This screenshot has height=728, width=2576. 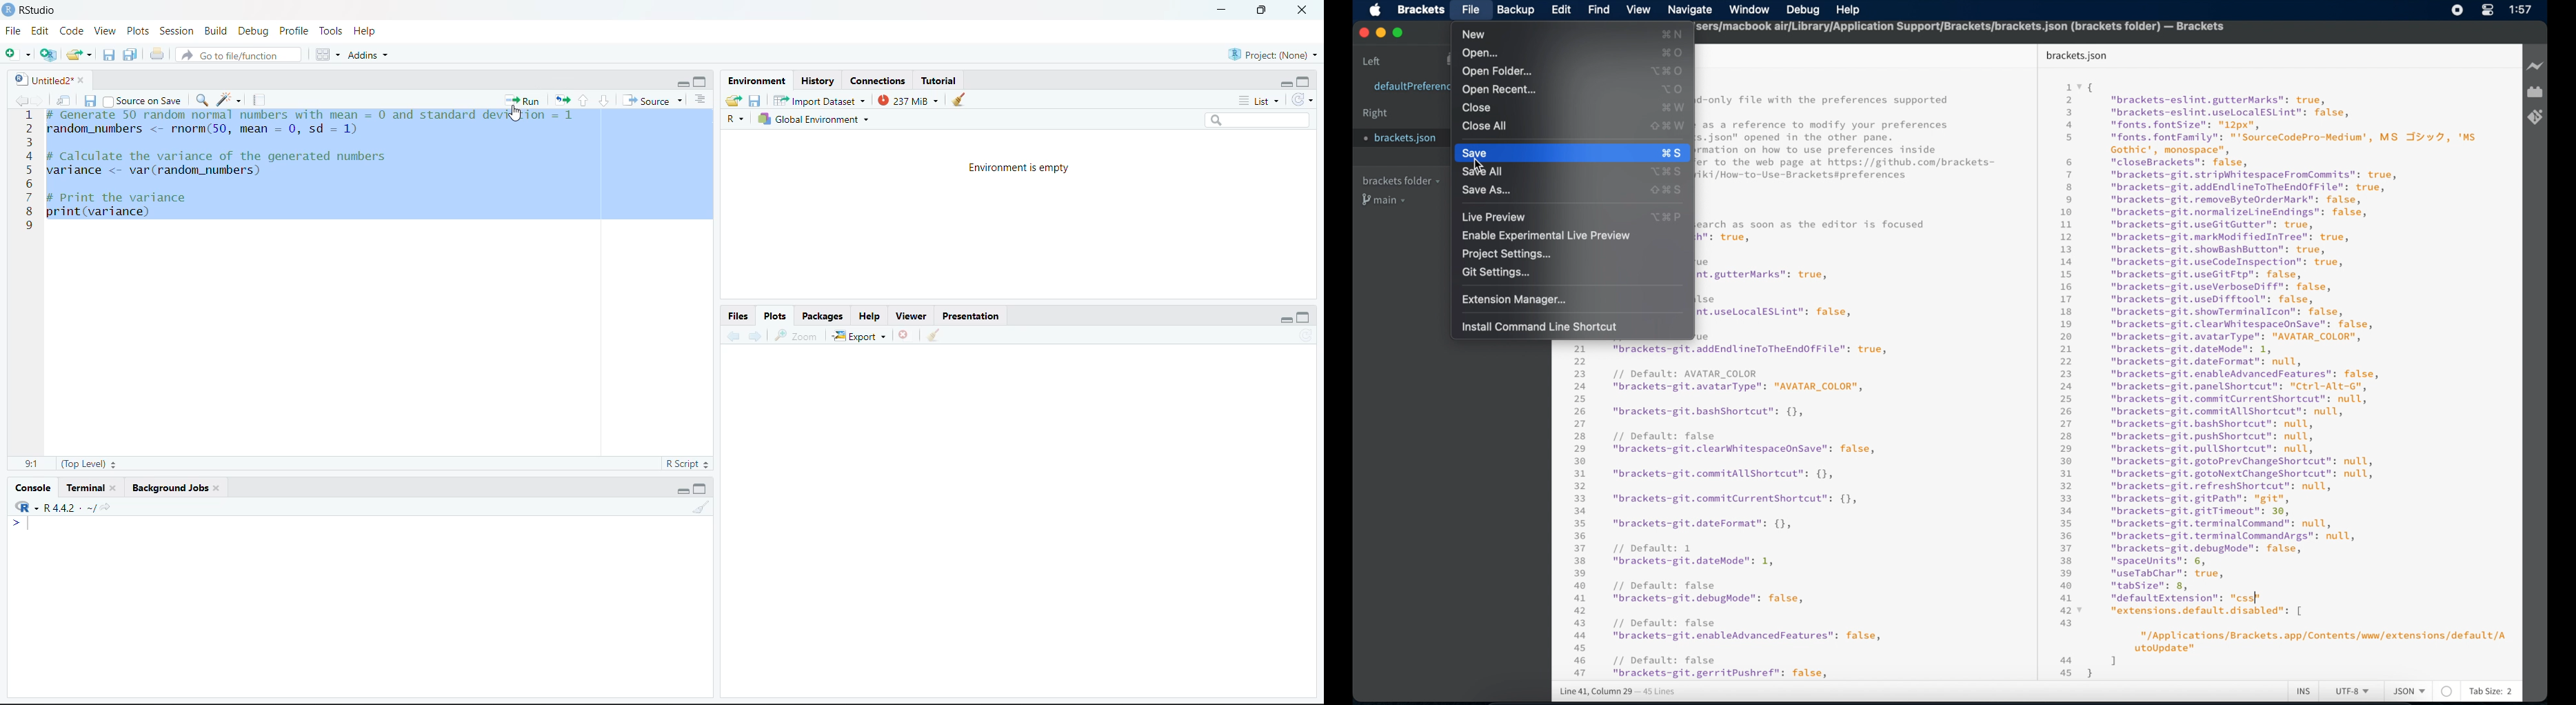 What do you see at coordinates (1307, 335) in the screenshot?
I see `refresh` at bounding box center [1307, 335].